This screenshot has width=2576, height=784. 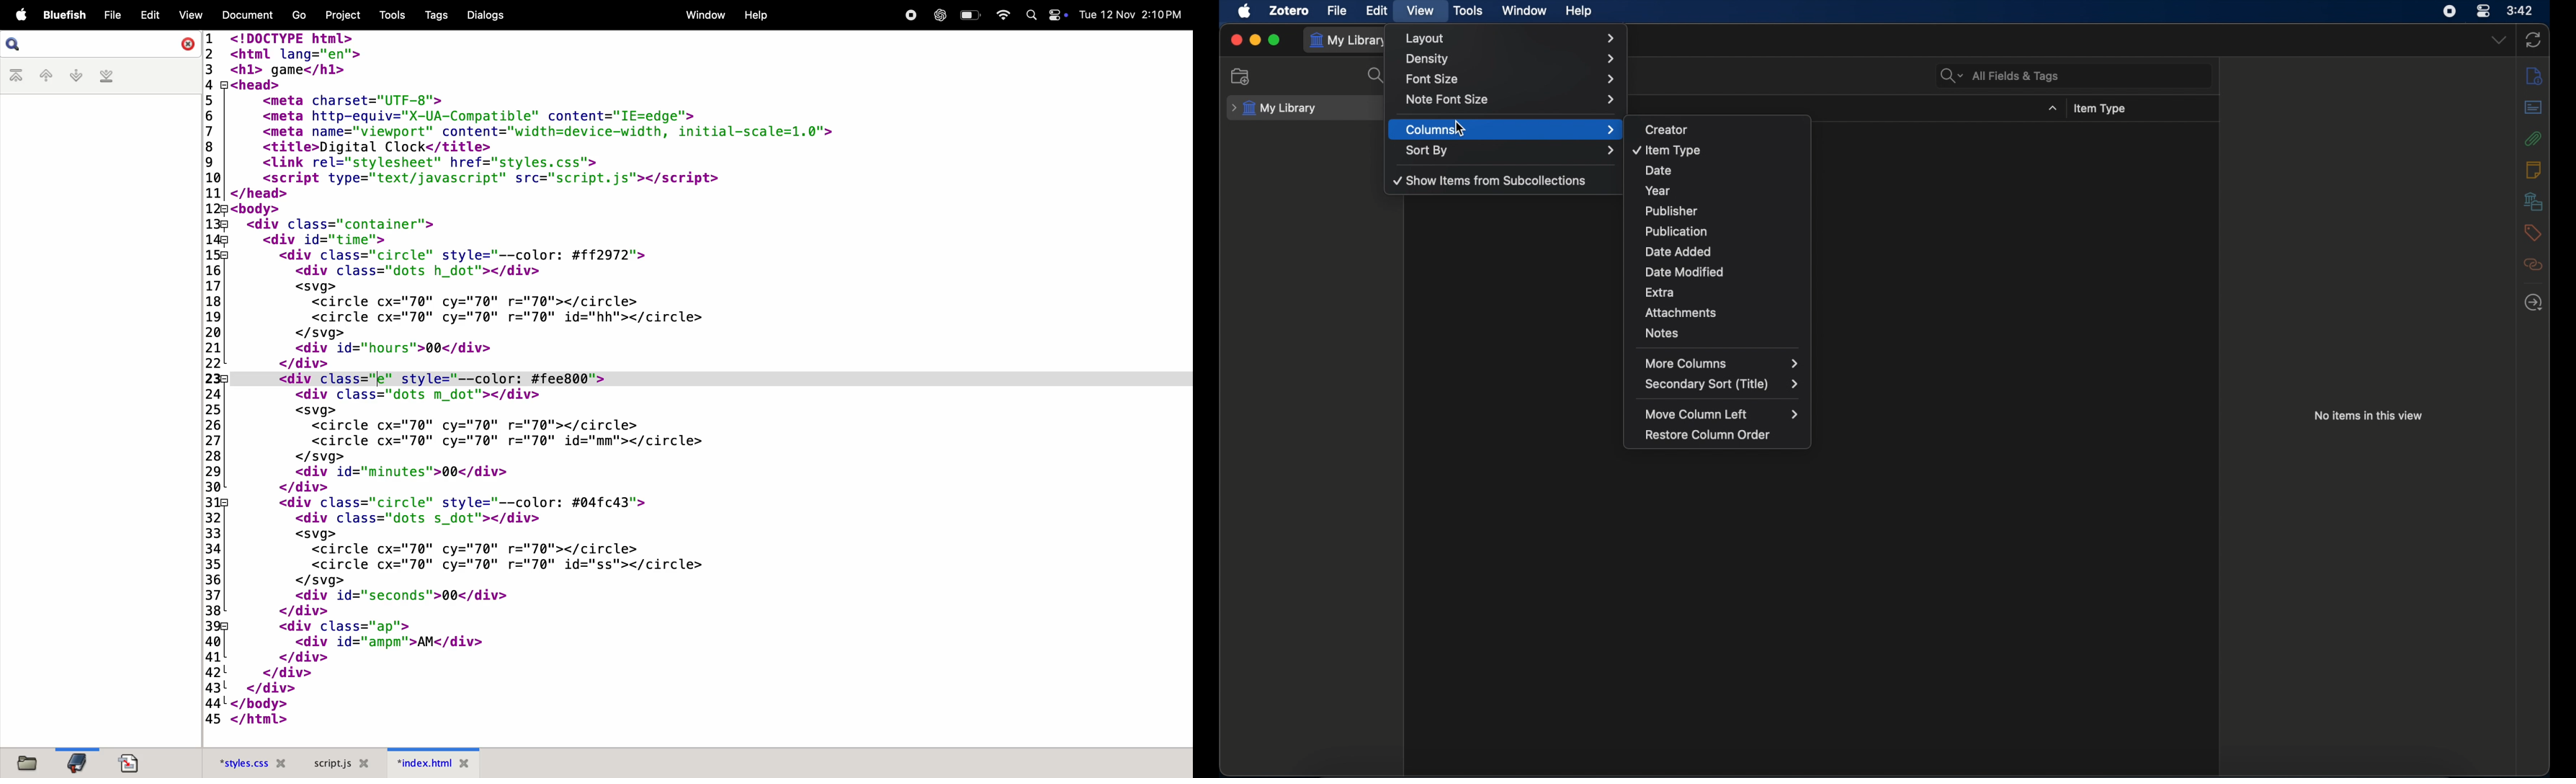 I want to click on date added, so click(x=1725, y=251).